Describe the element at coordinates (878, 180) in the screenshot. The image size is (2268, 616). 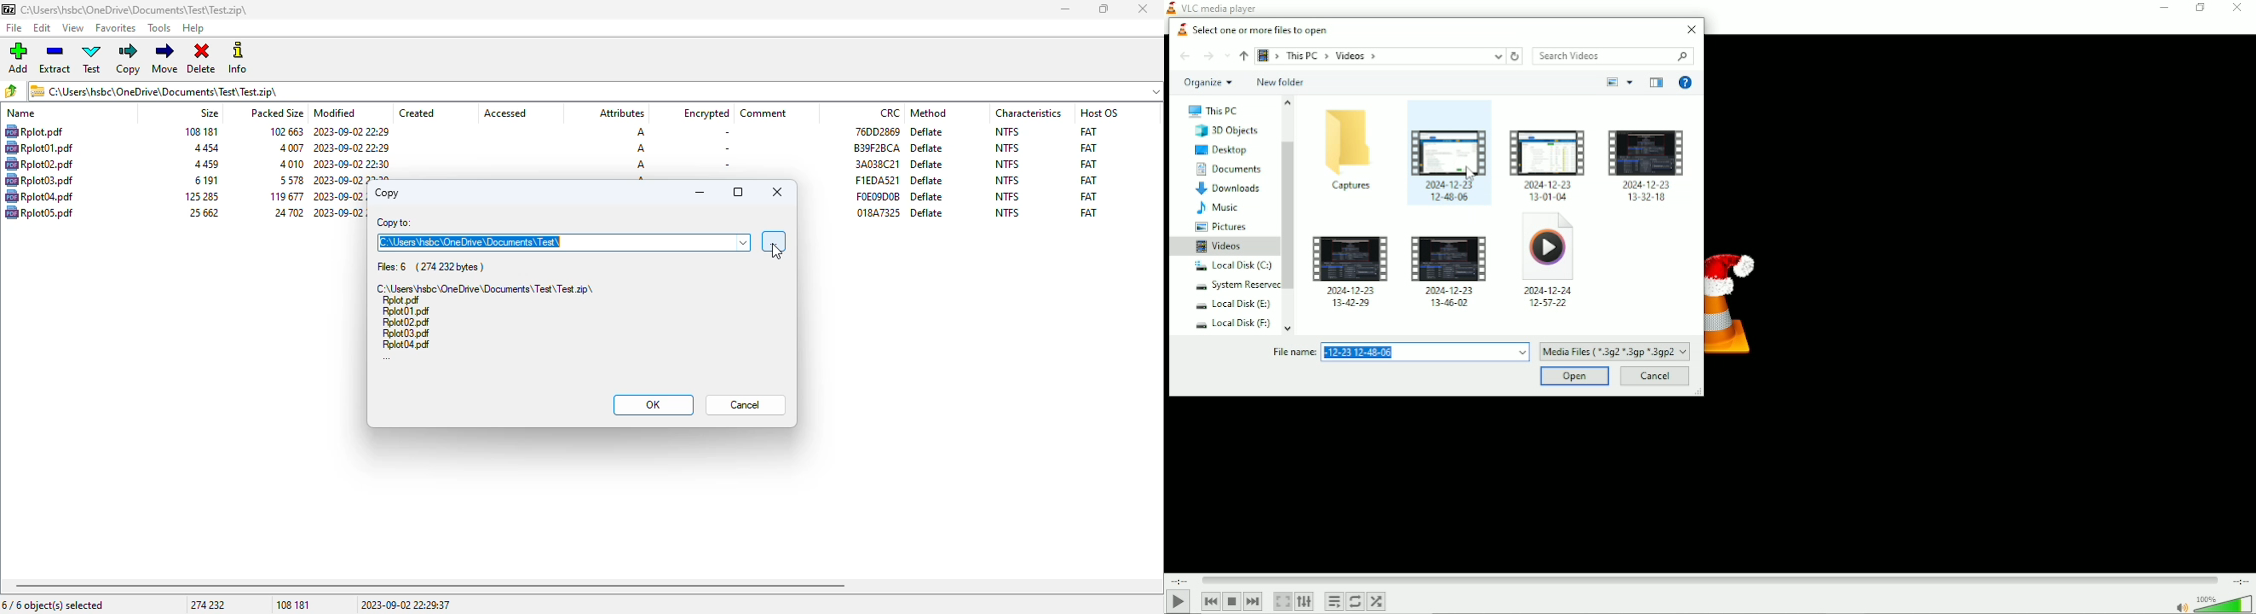
I see `CRC` at that location.